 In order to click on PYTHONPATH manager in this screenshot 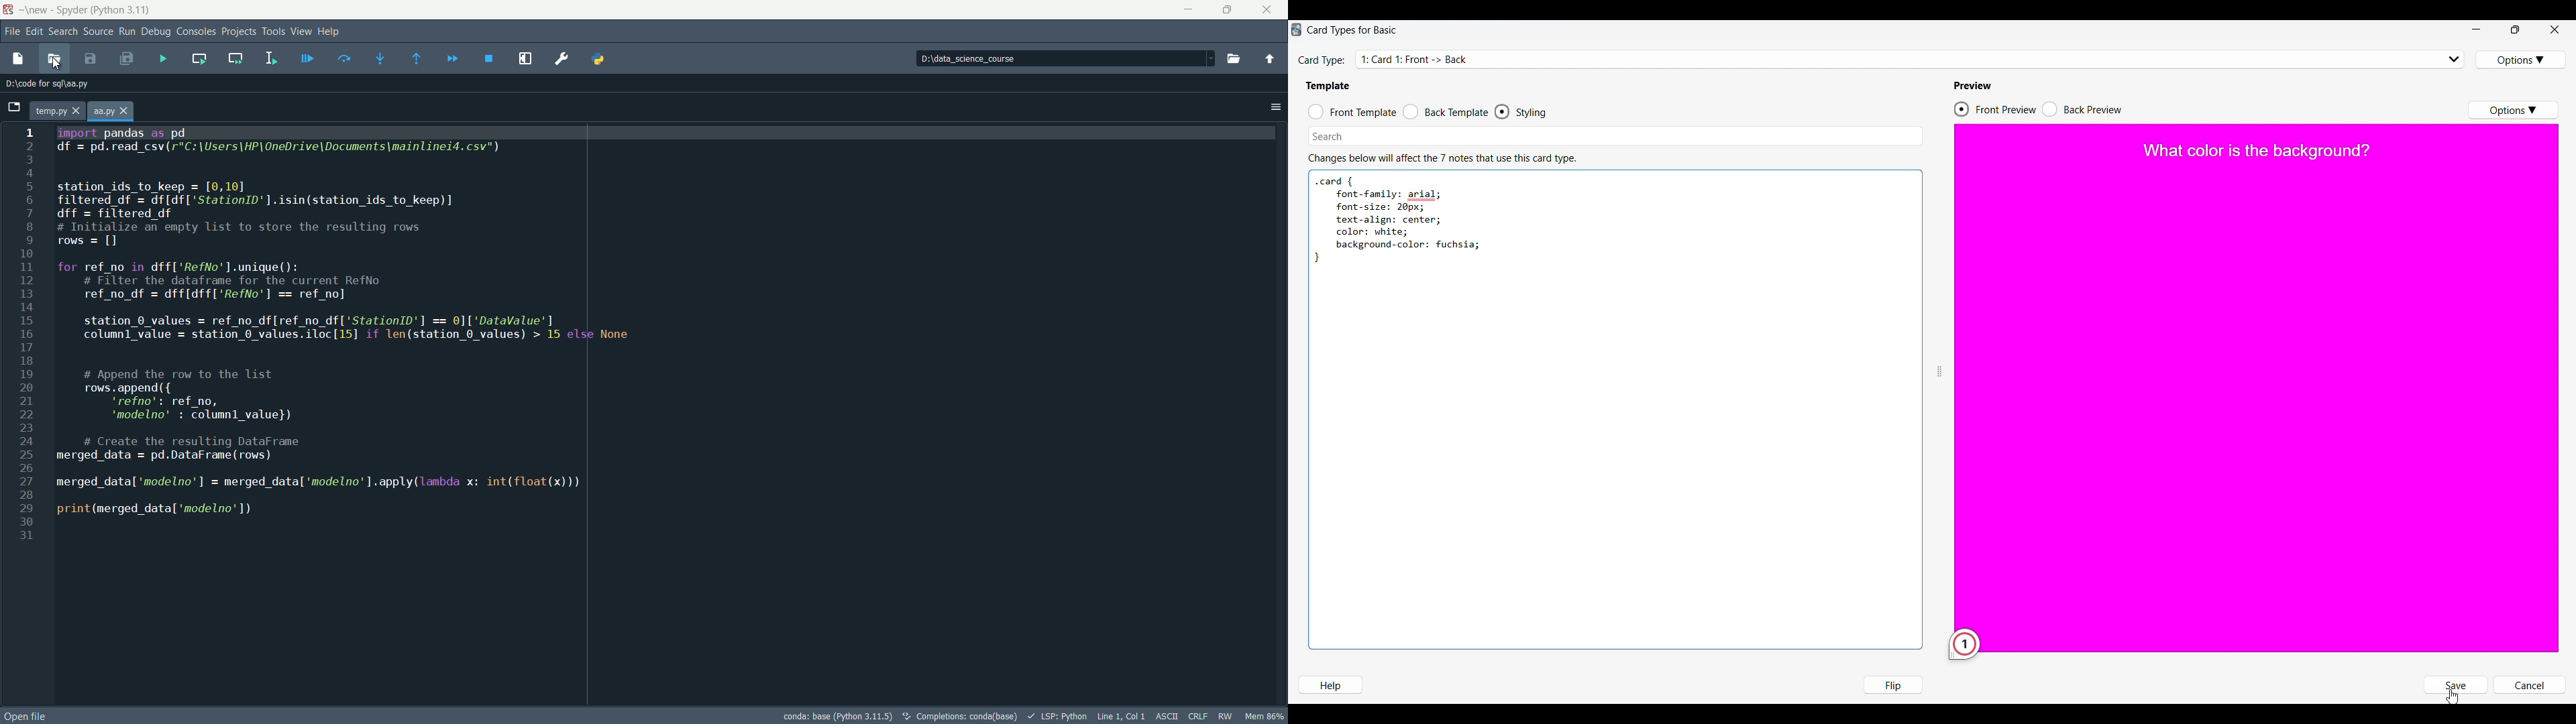, I will do `click(602, 59)`.